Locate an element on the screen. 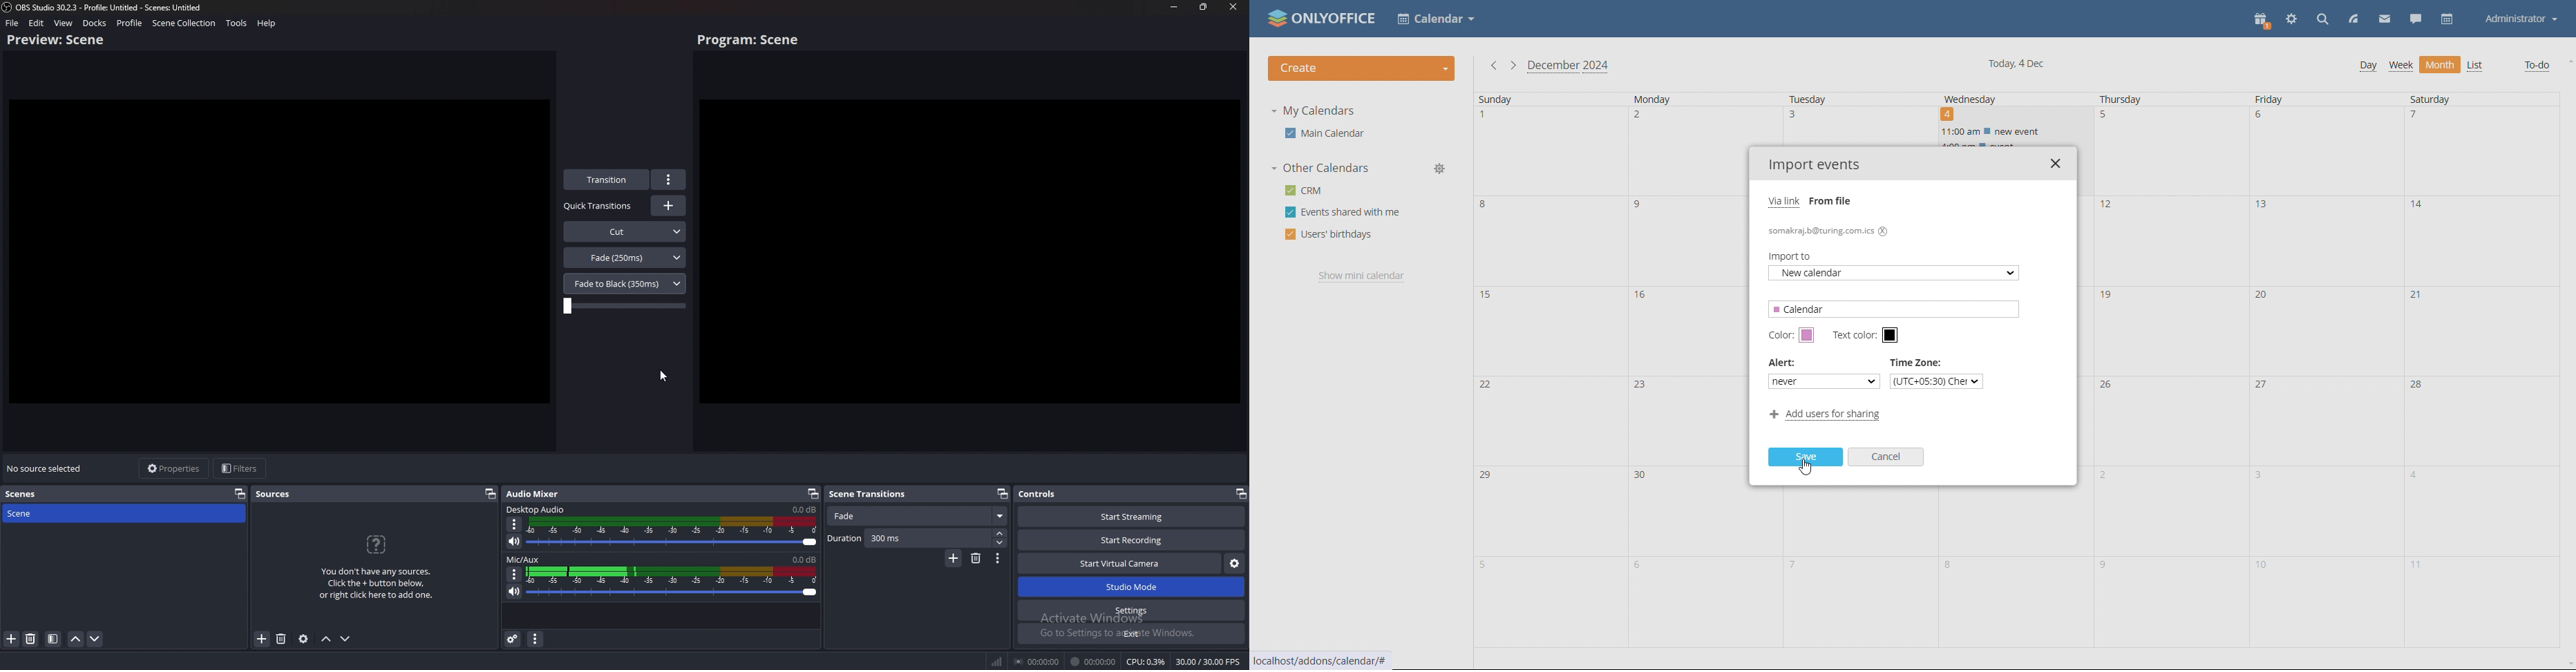  edit is located at coordinates (37, 23).